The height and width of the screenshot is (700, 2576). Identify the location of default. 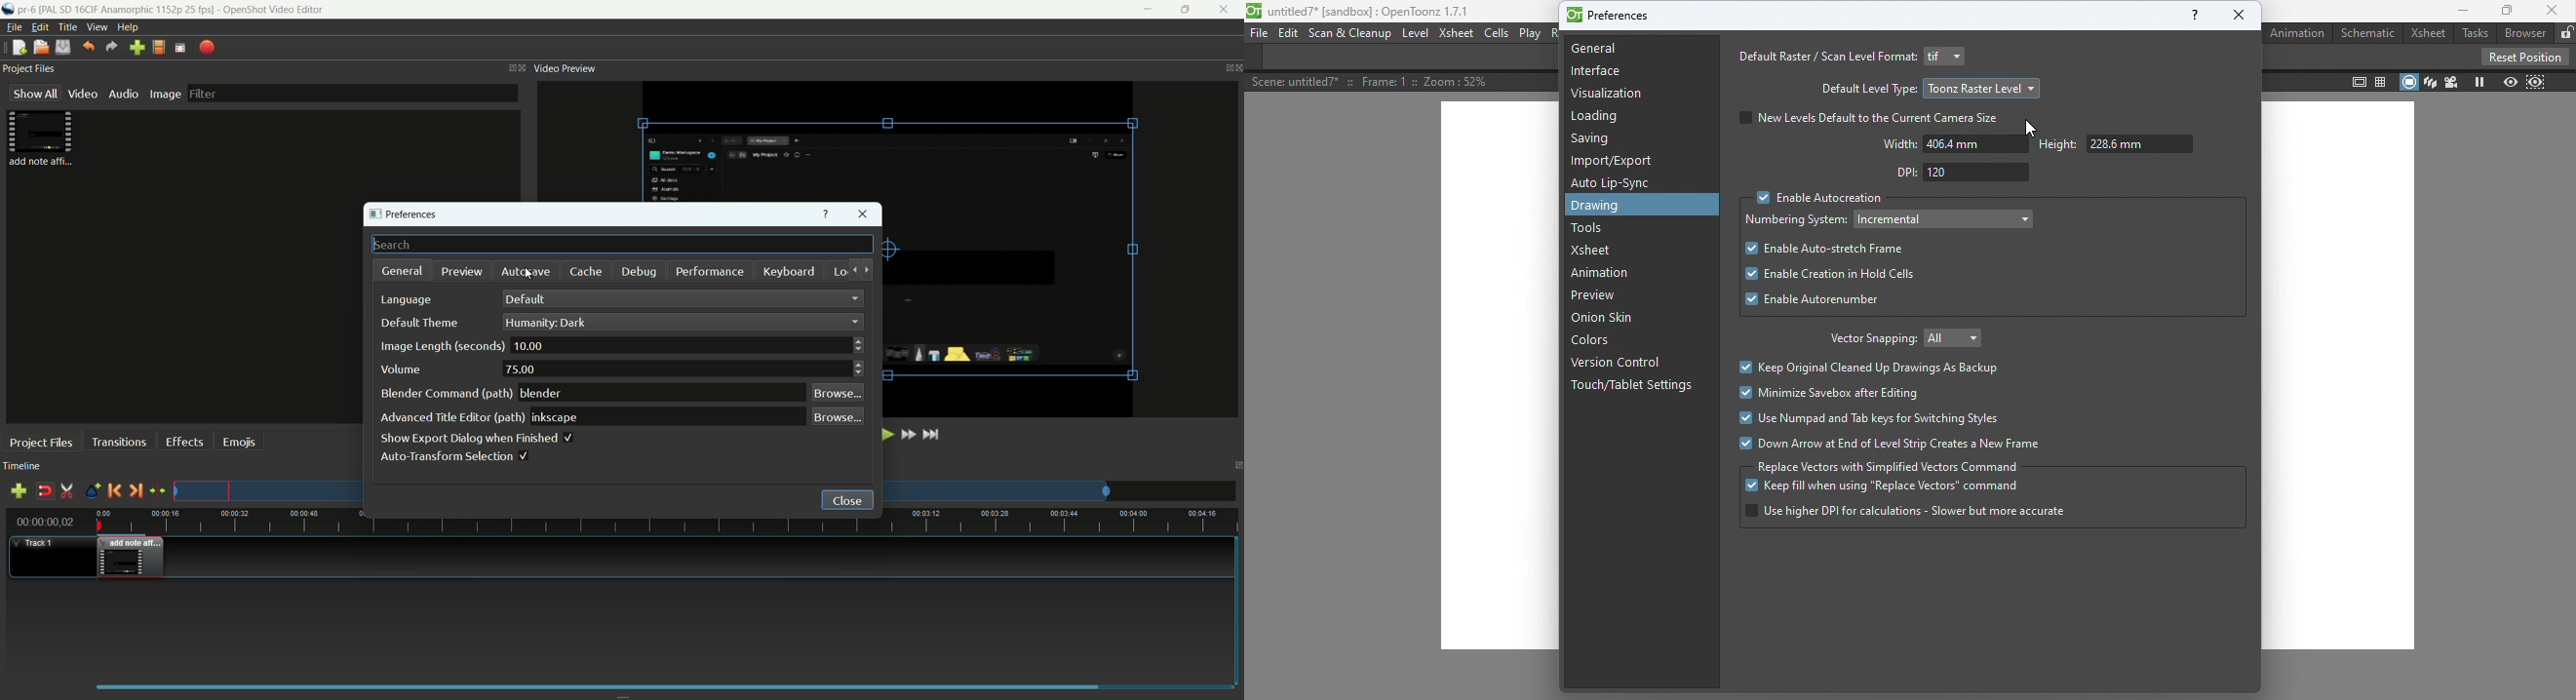
(526, 299).